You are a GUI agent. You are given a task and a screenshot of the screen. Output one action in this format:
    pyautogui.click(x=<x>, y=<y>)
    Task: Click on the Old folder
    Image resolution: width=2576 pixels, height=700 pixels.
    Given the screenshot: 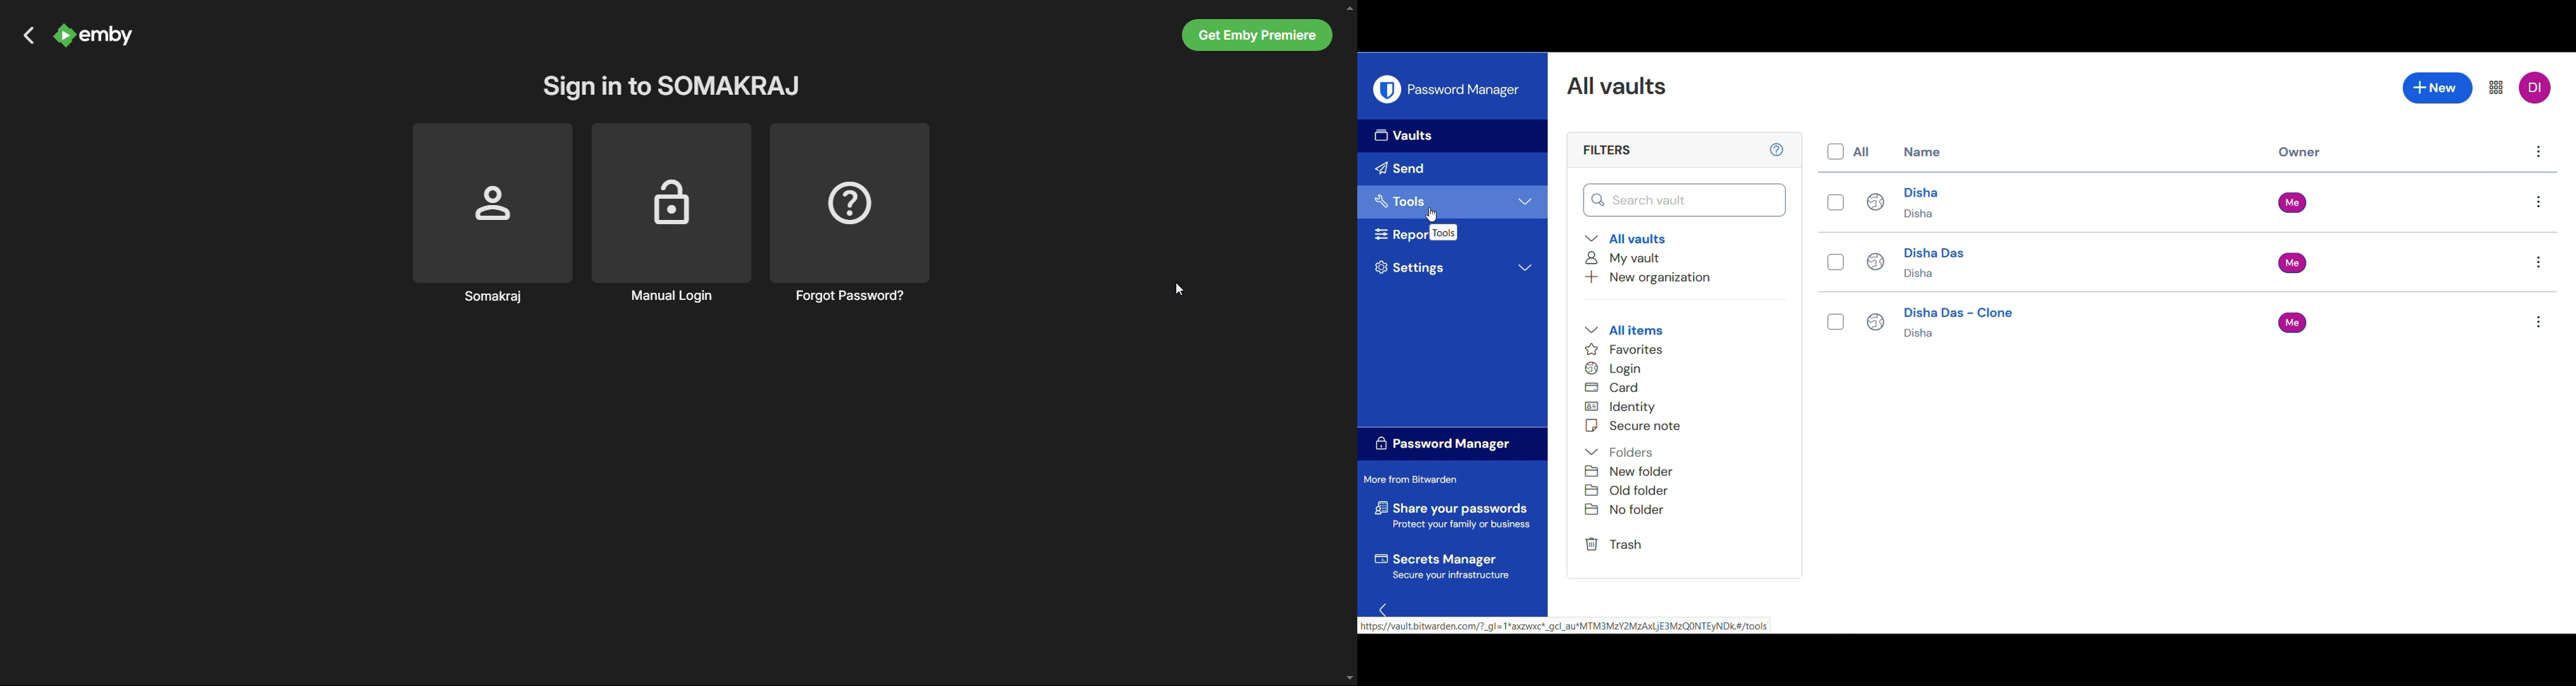 What is the action you would take?
    pyautogui.click(x=1644, y=490)
    